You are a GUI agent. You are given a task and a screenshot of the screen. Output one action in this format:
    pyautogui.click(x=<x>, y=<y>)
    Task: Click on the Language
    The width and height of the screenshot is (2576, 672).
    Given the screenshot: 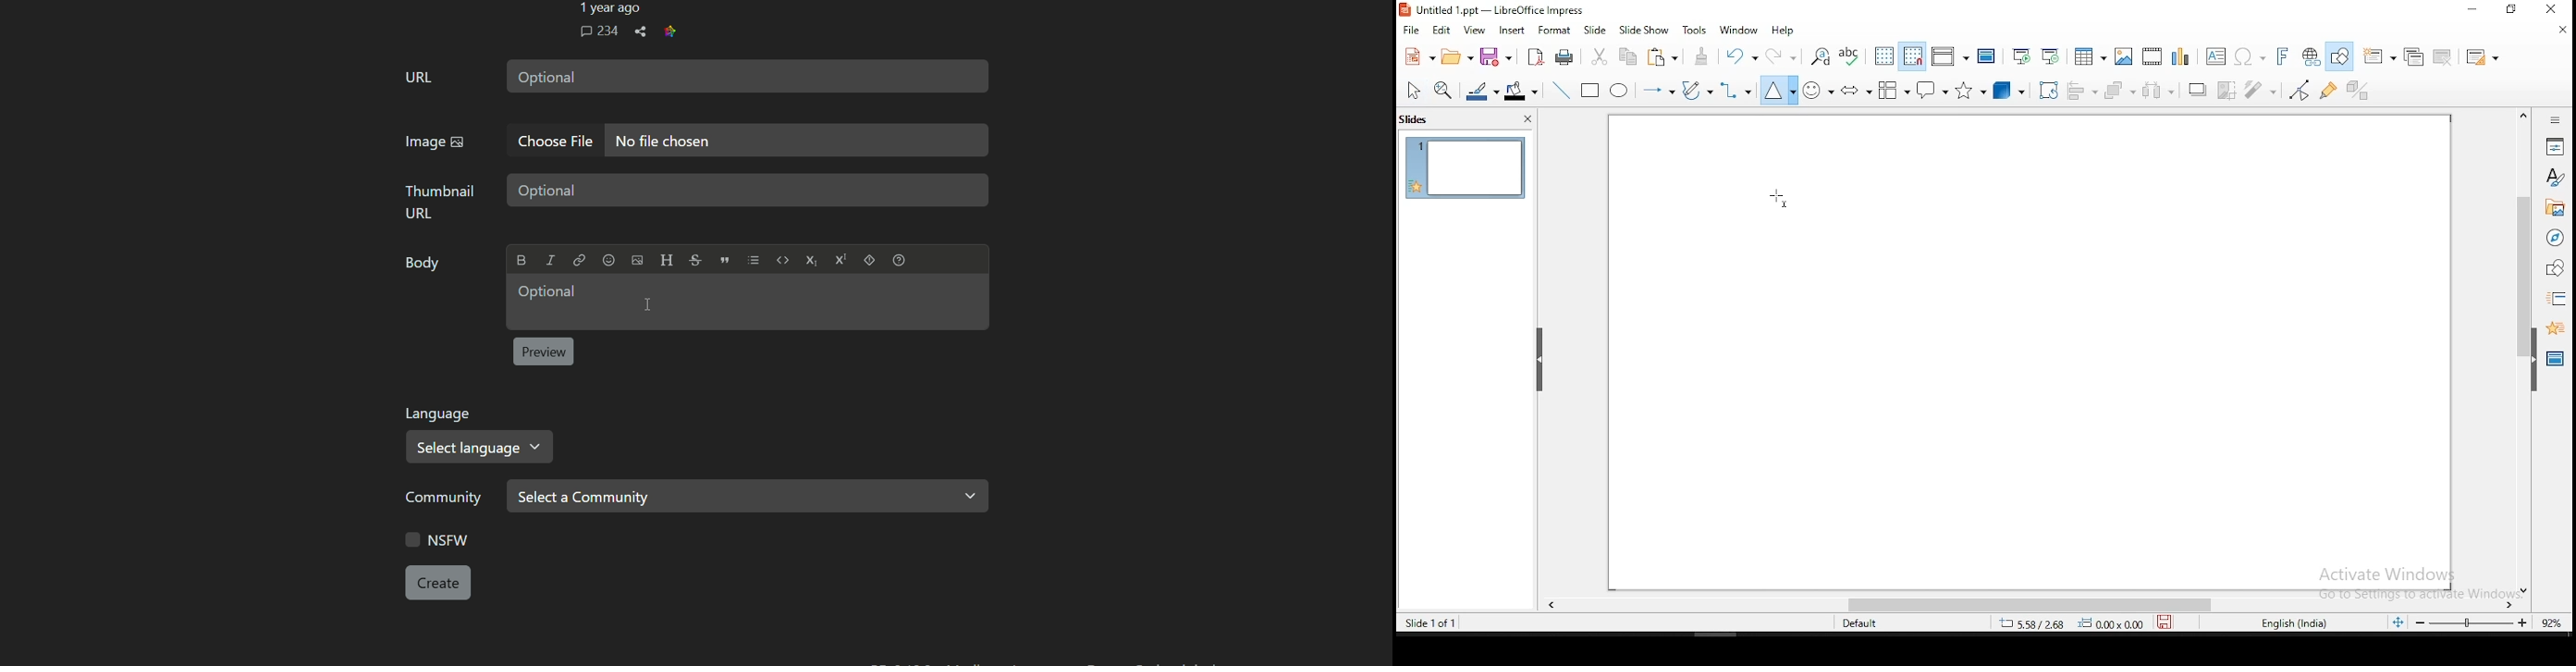 What is the action you would take?
    pyautogui.click(x=441, y=414)
    